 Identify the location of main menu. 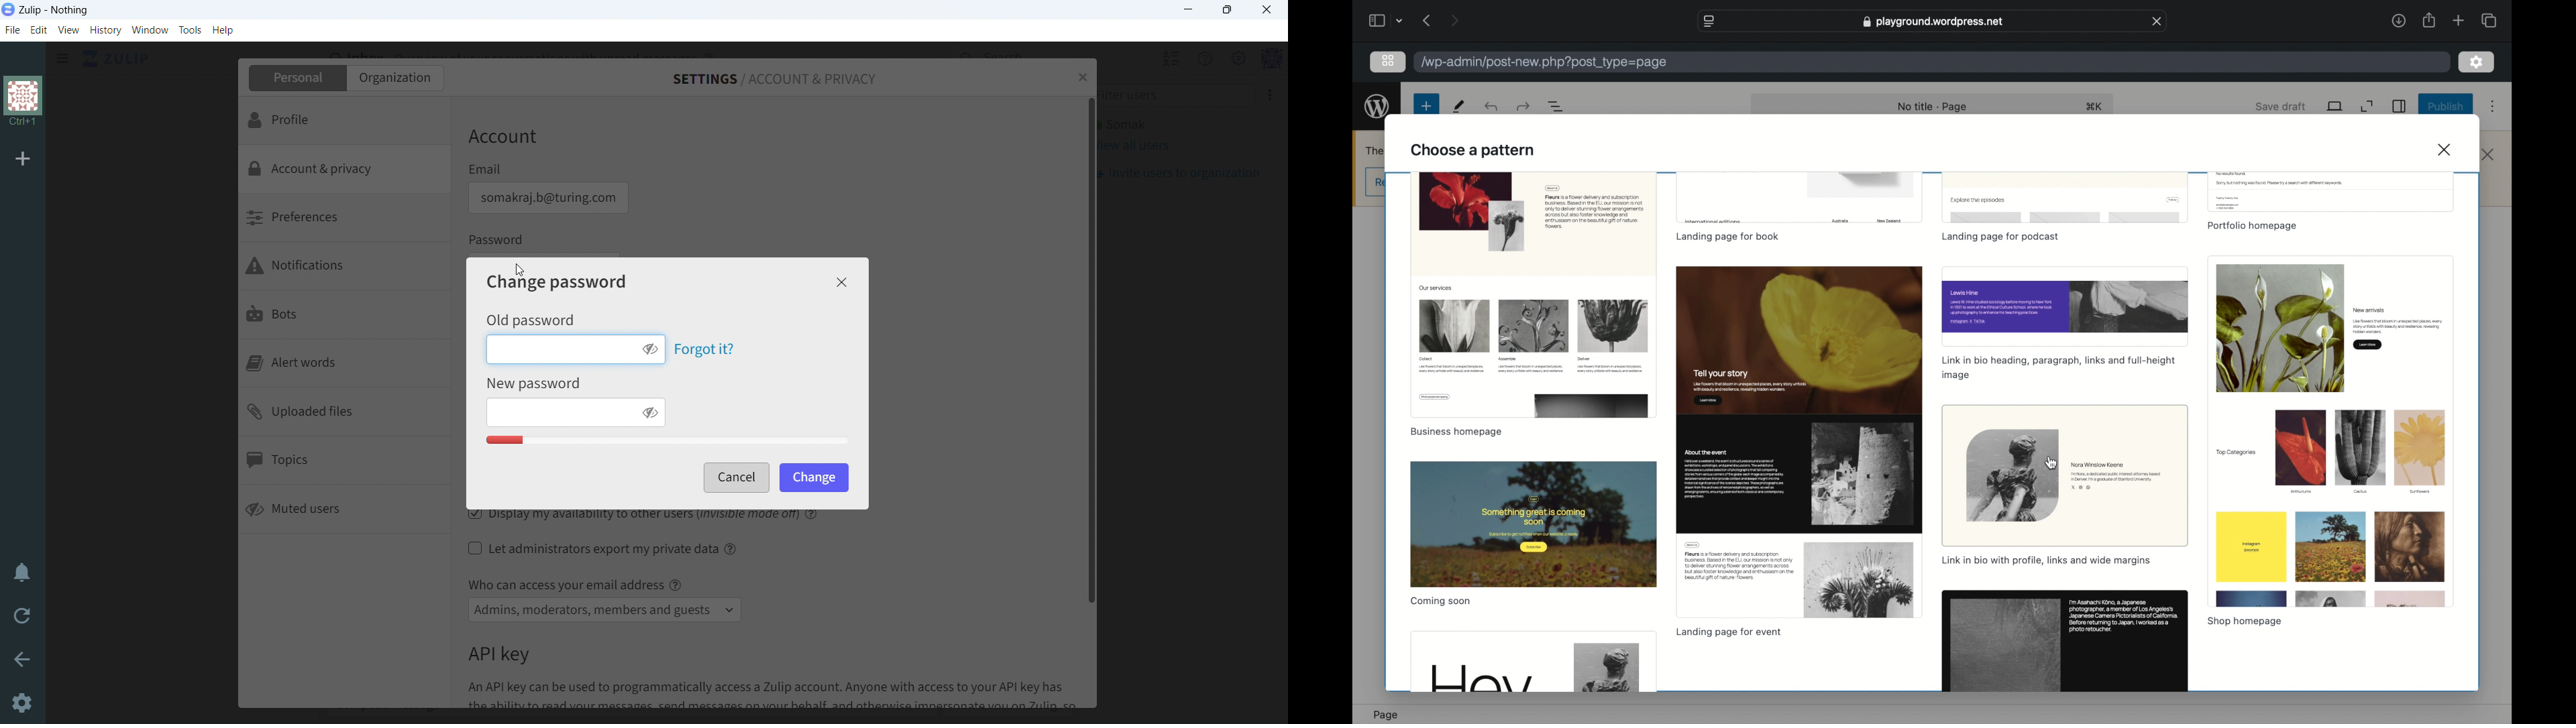
(1237, 59).